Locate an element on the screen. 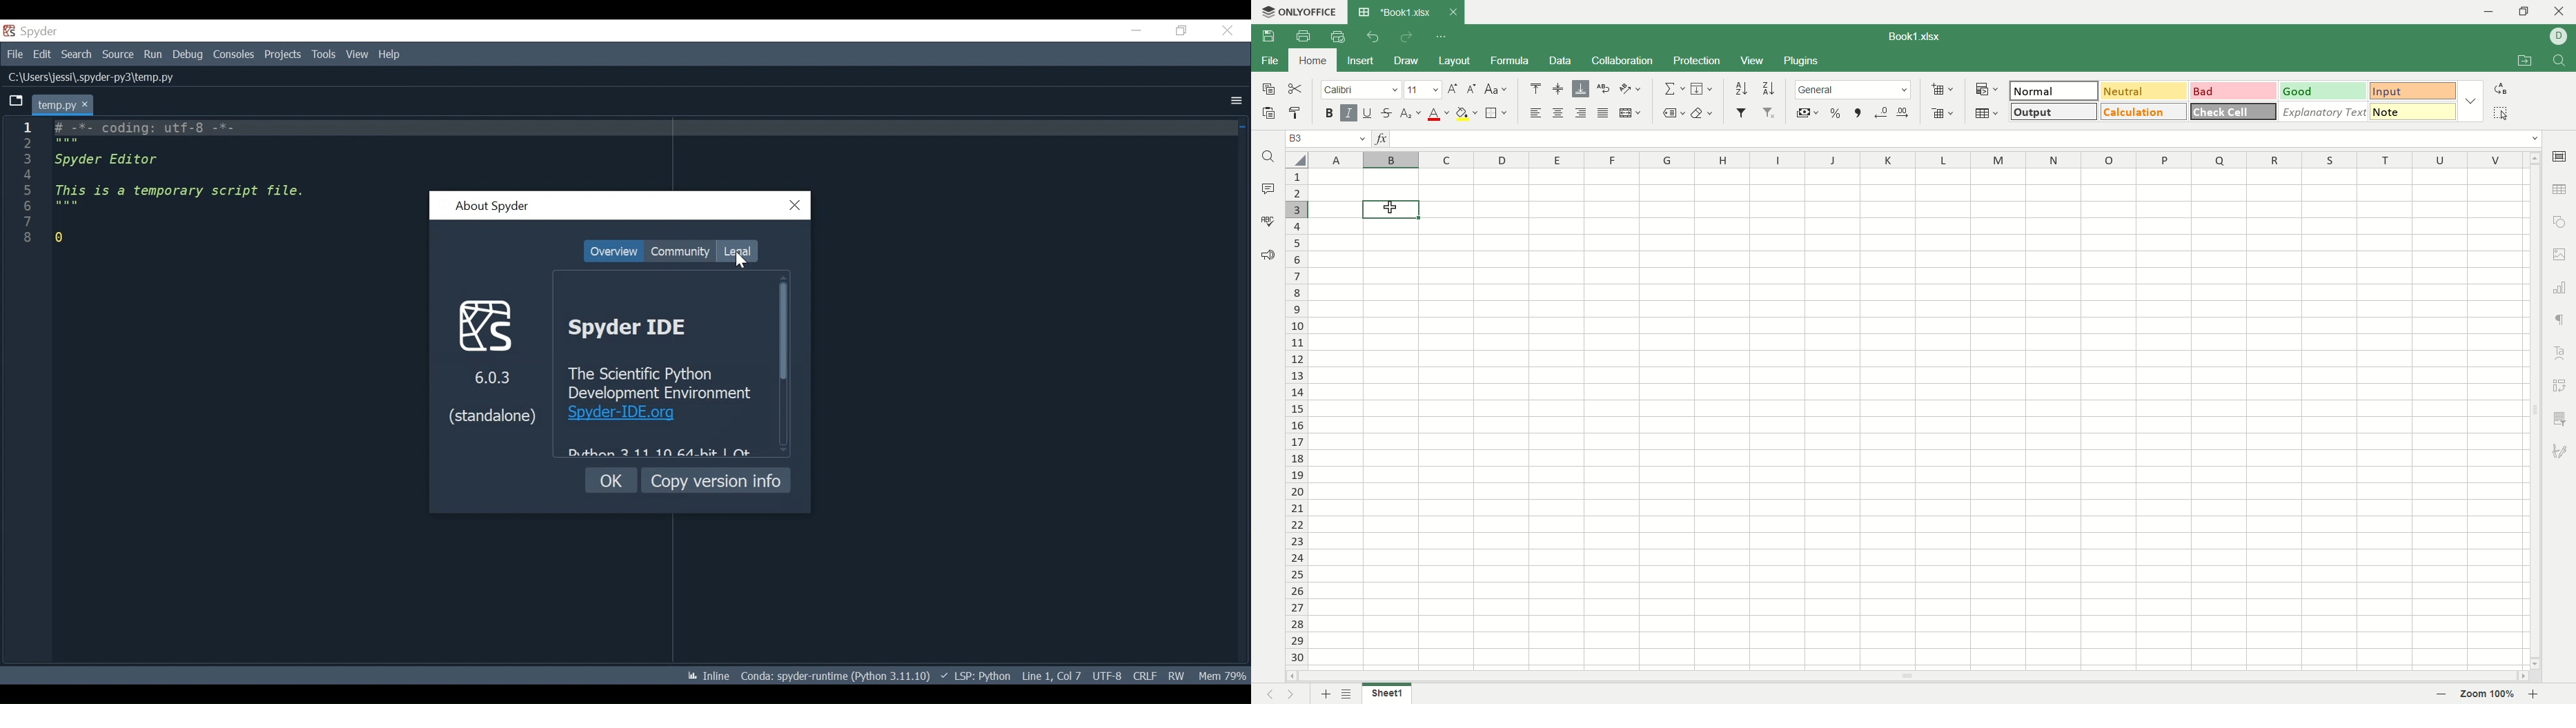 This screenshot has height=728, width=2576. Overview is located at coordinates (613, 252).